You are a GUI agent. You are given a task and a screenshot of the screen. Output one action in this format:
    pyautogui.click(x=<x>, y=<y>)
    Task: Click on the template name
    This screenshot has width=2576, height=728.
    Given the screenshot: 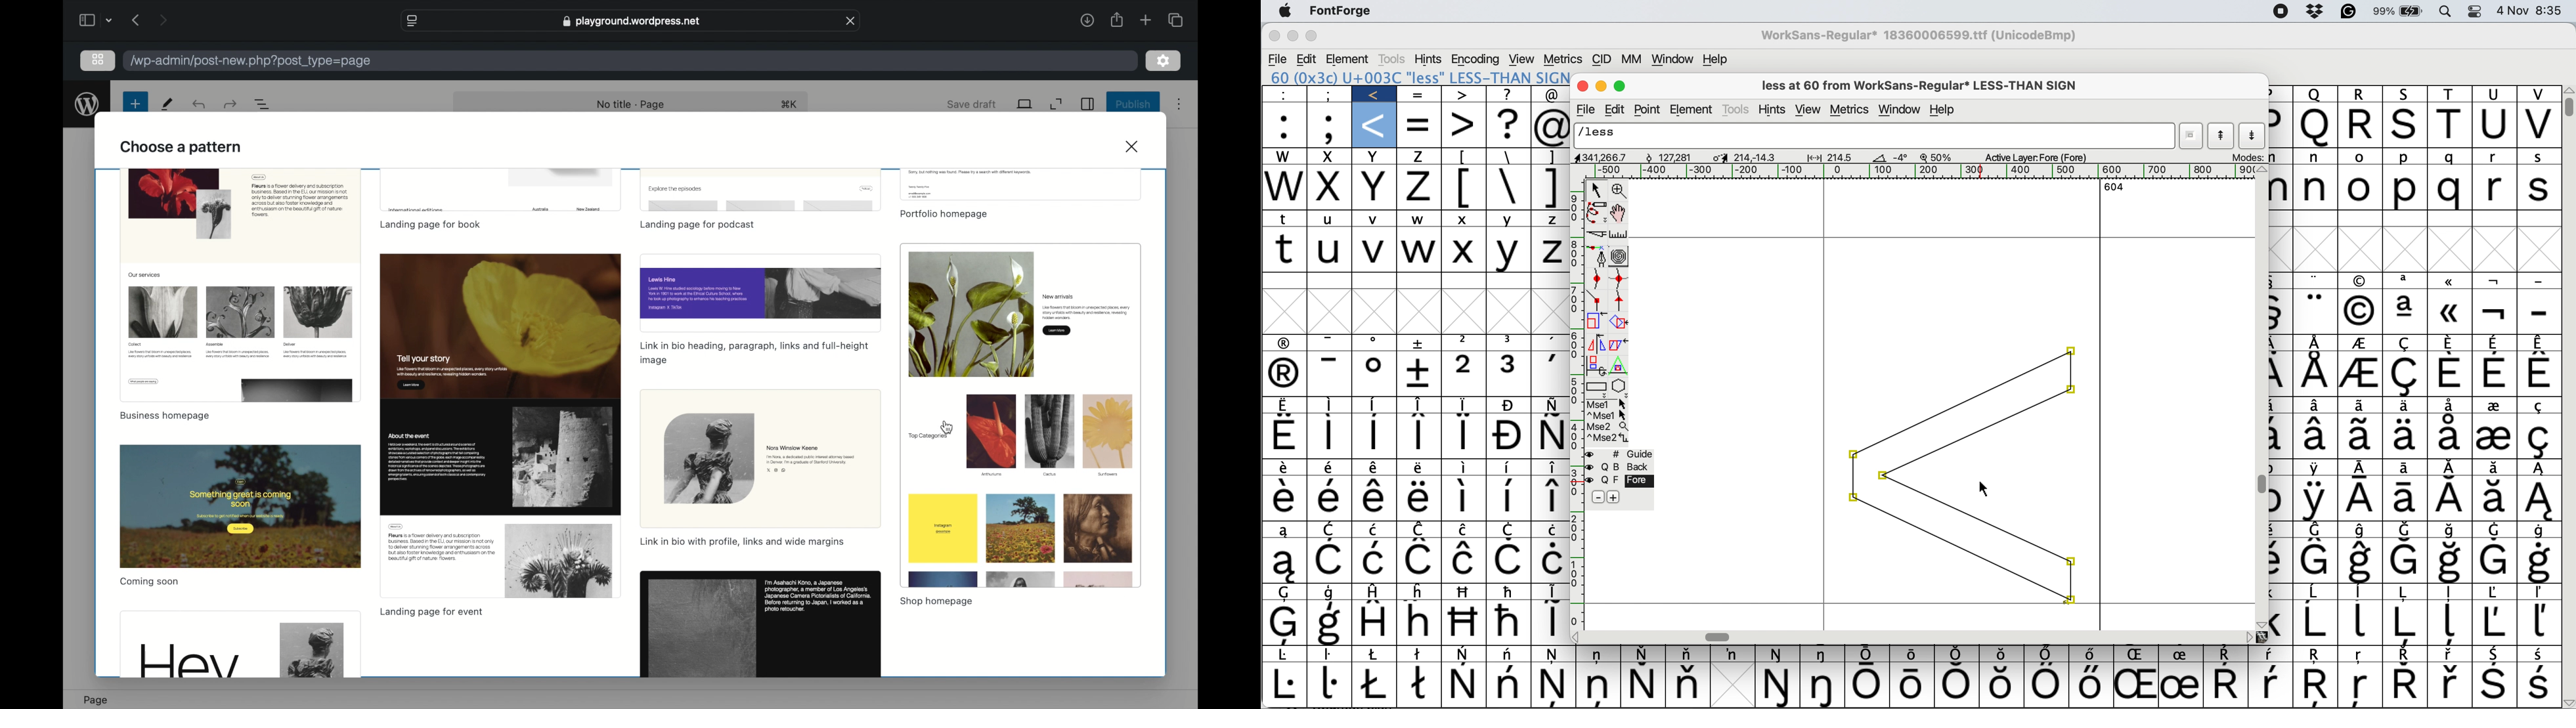 What is the action you would take?
    pyautogui.click(x=430, y=224)
    